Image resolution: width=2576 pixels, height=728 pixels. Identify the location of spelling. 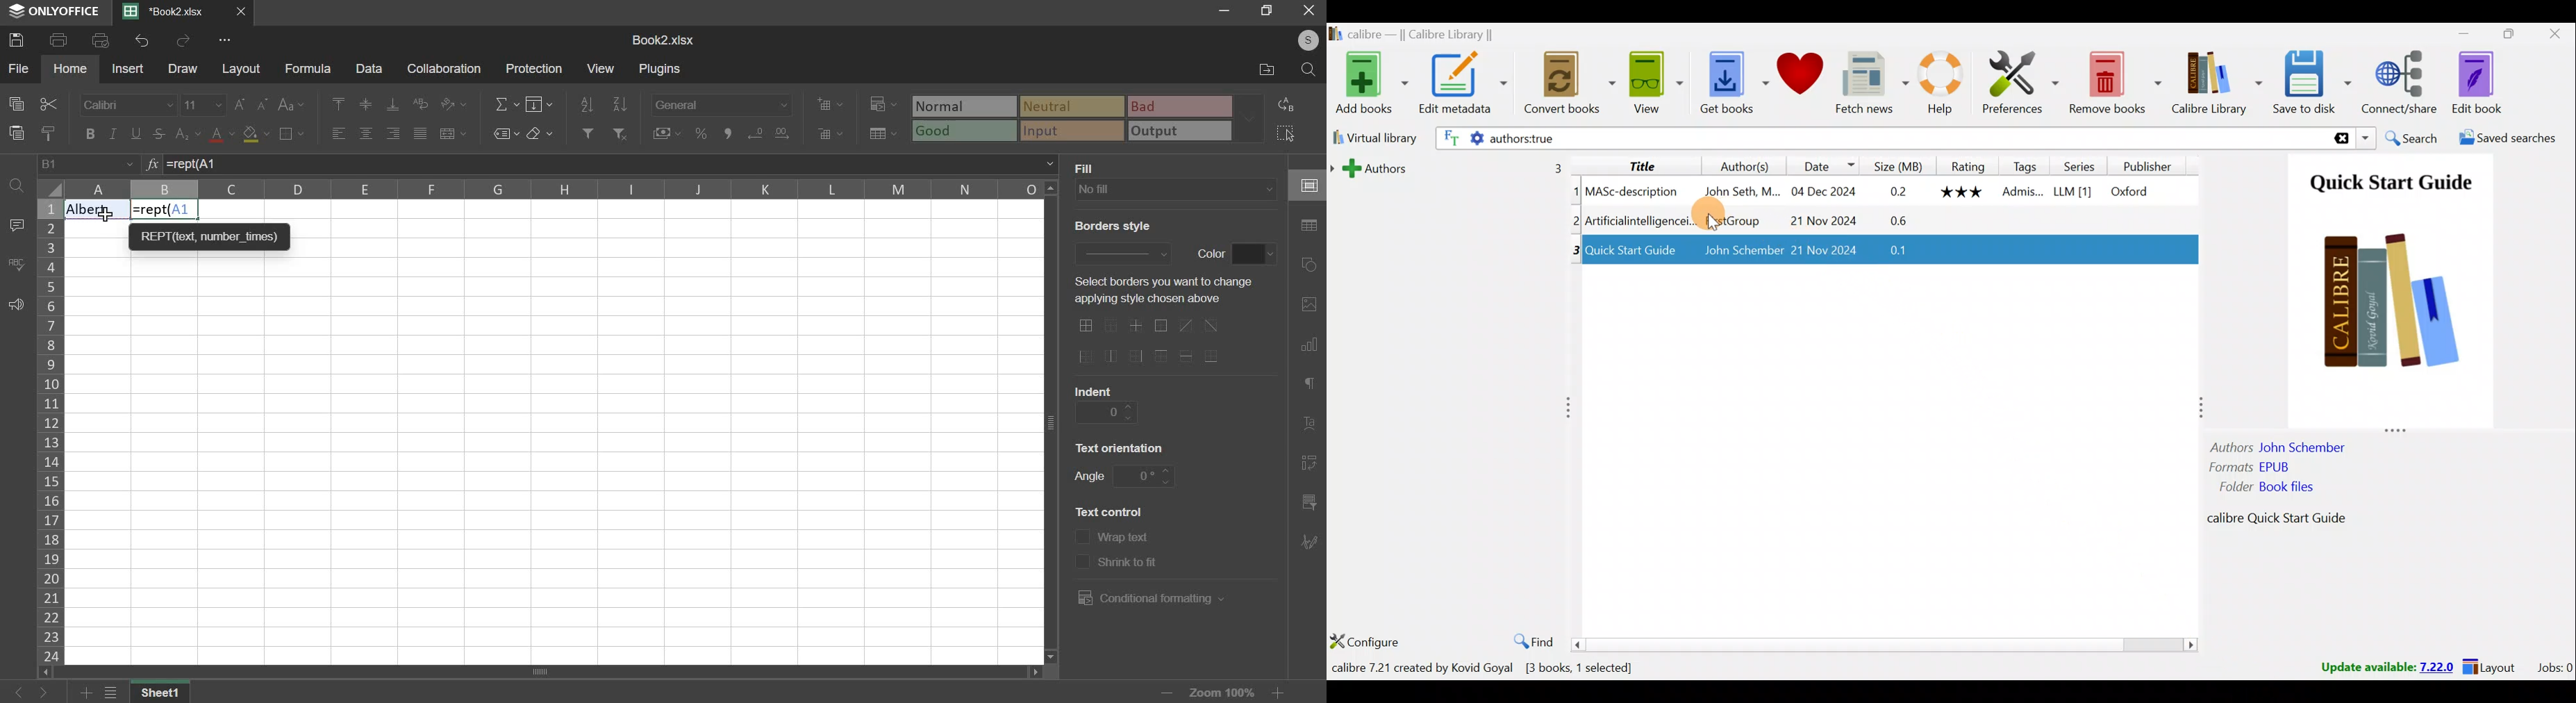
(16, 263).